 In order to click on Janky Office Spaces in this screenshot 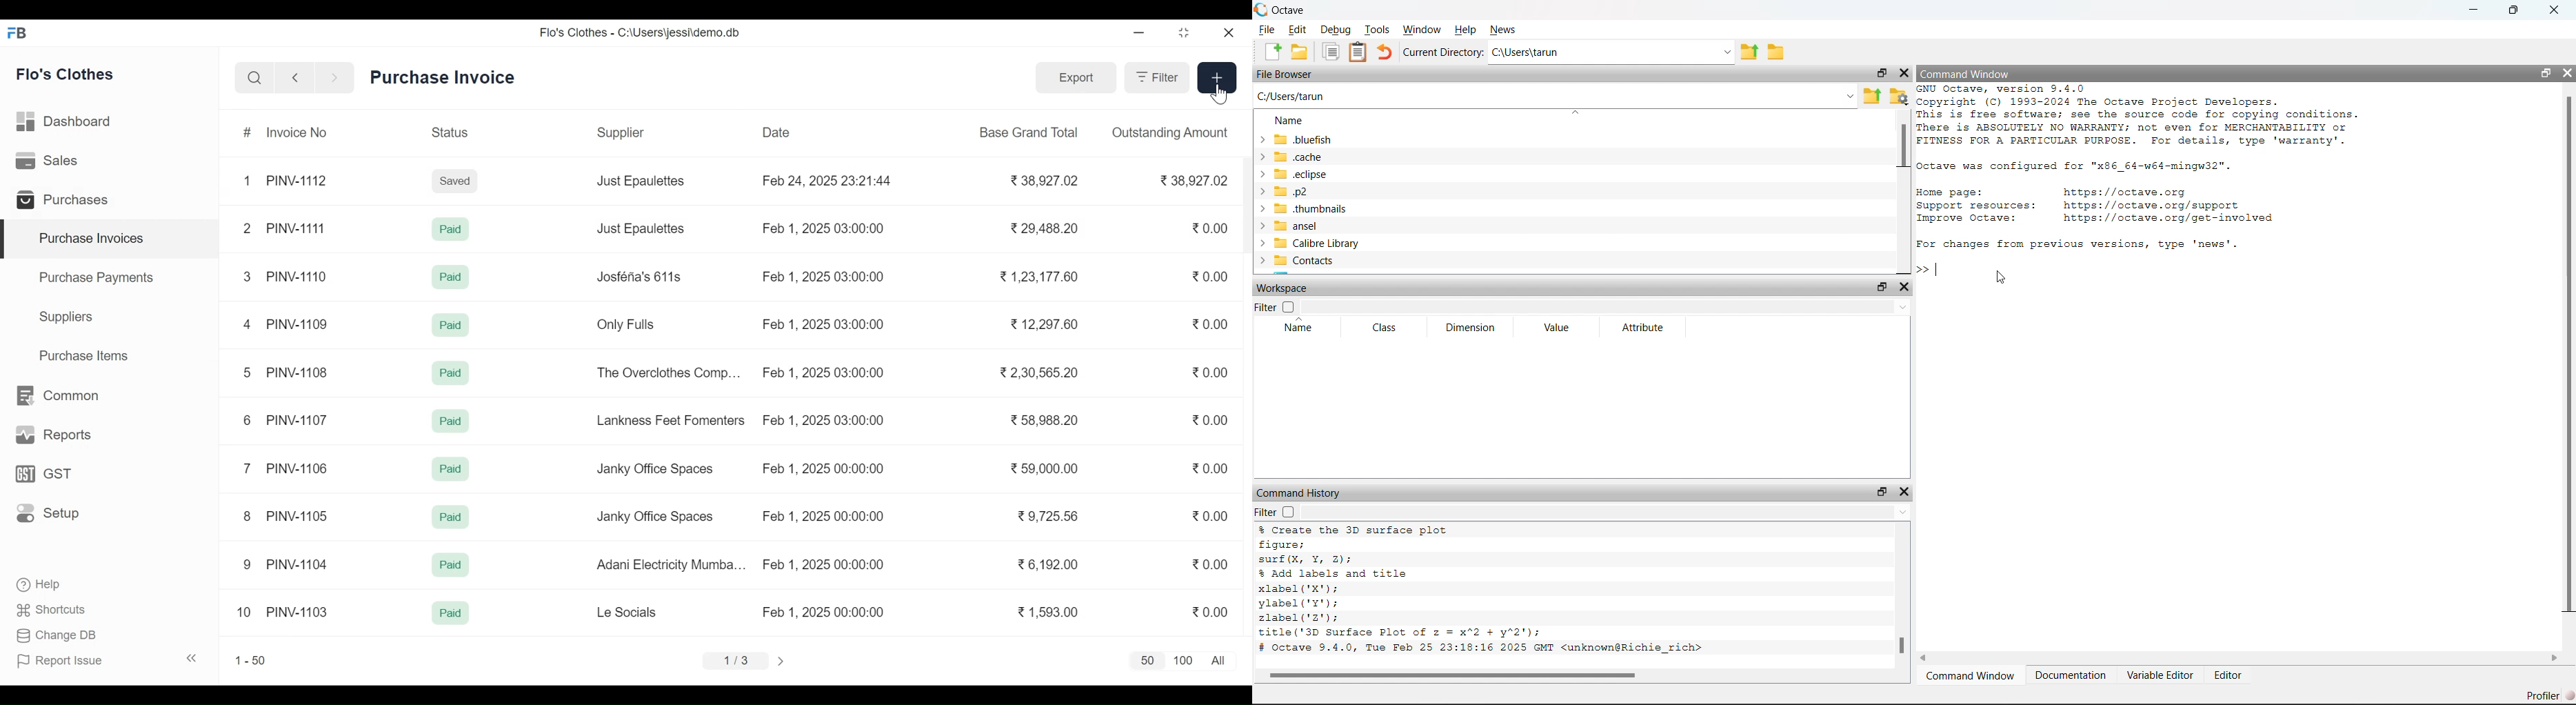, I will do `click(656, 516)`.